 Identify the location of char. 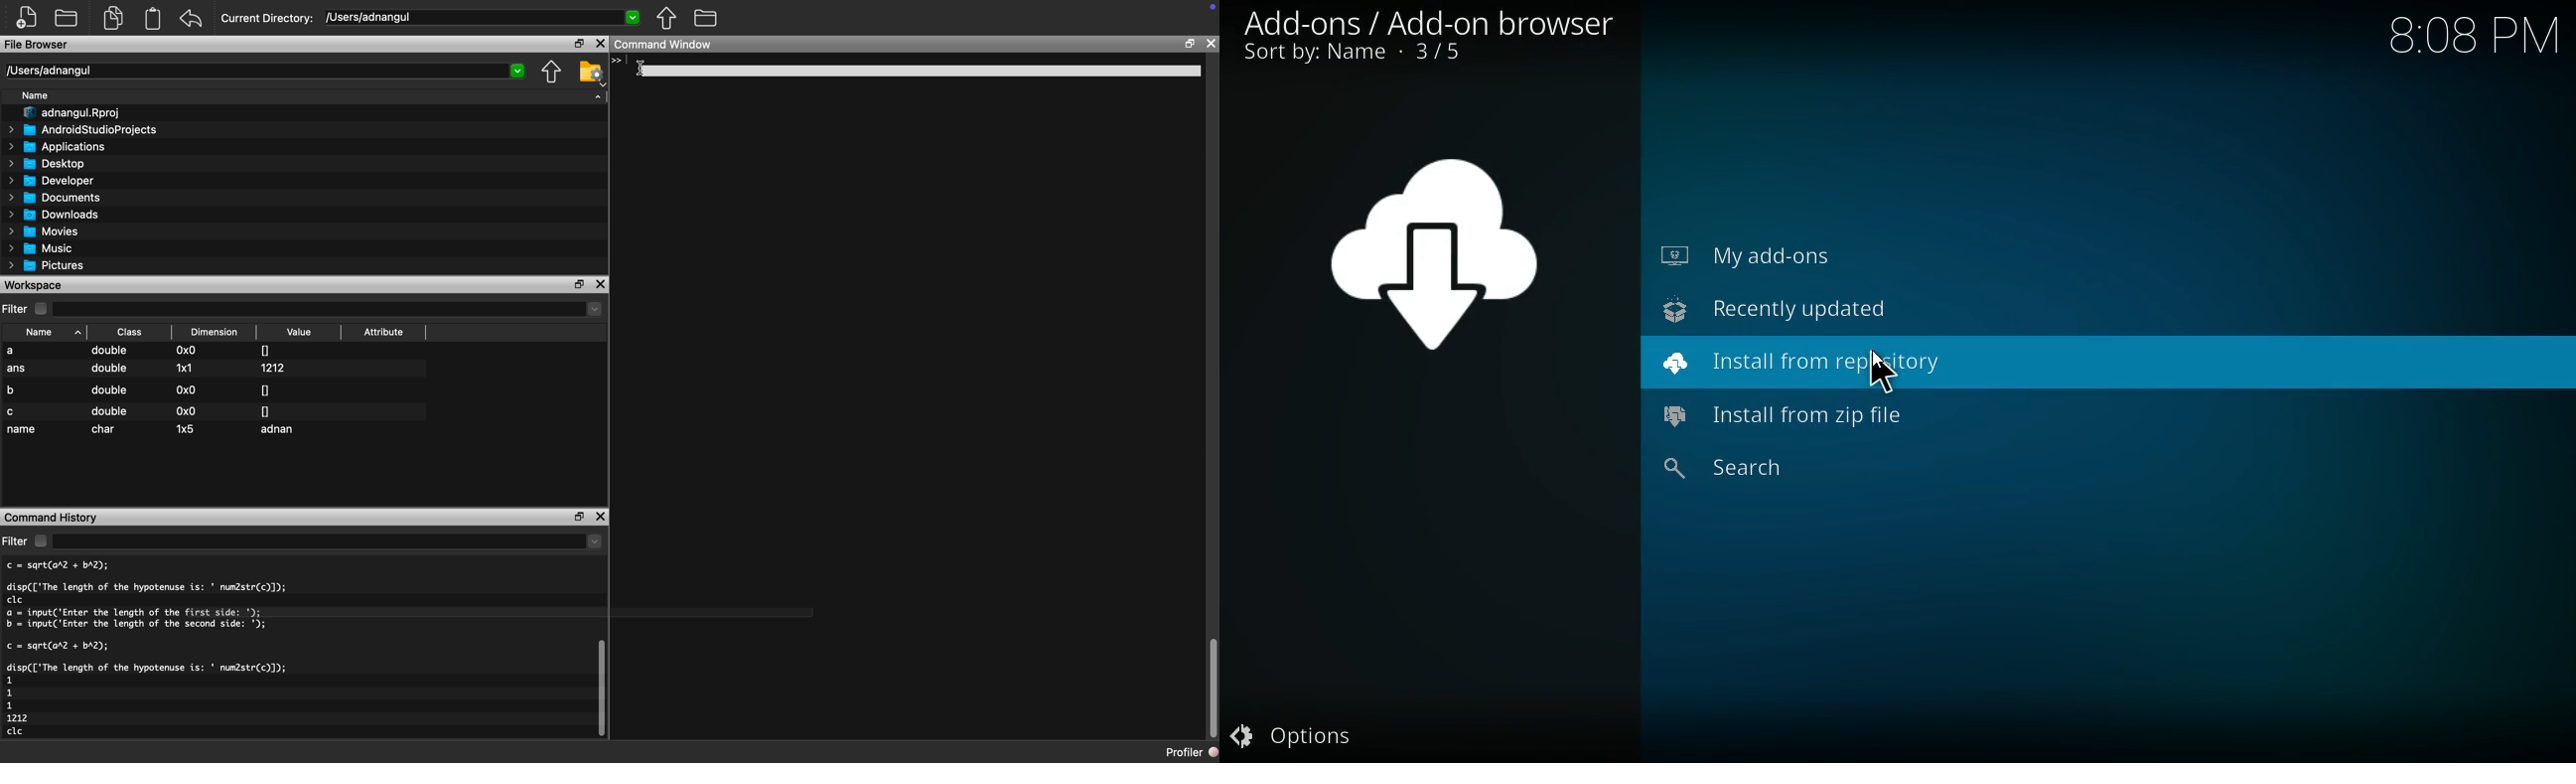
(106, 429).